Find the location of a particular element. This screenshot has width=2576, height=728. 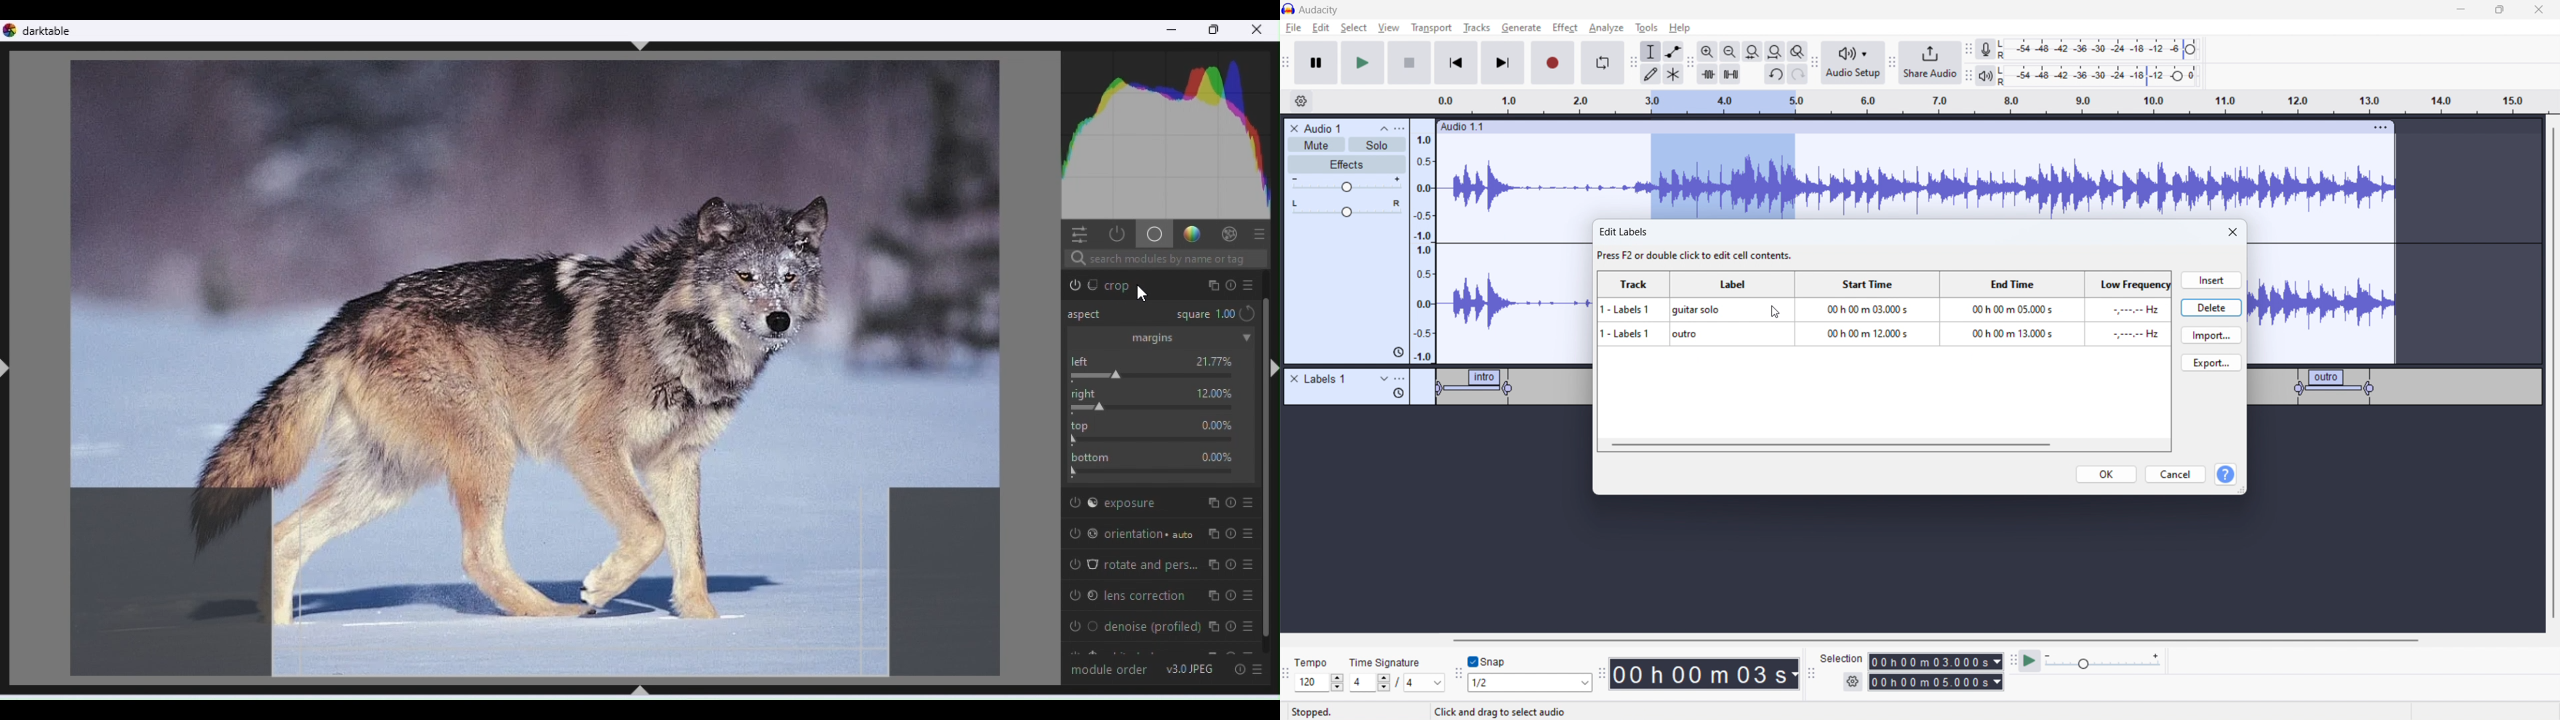

record is located at coordinates (1553, 63).